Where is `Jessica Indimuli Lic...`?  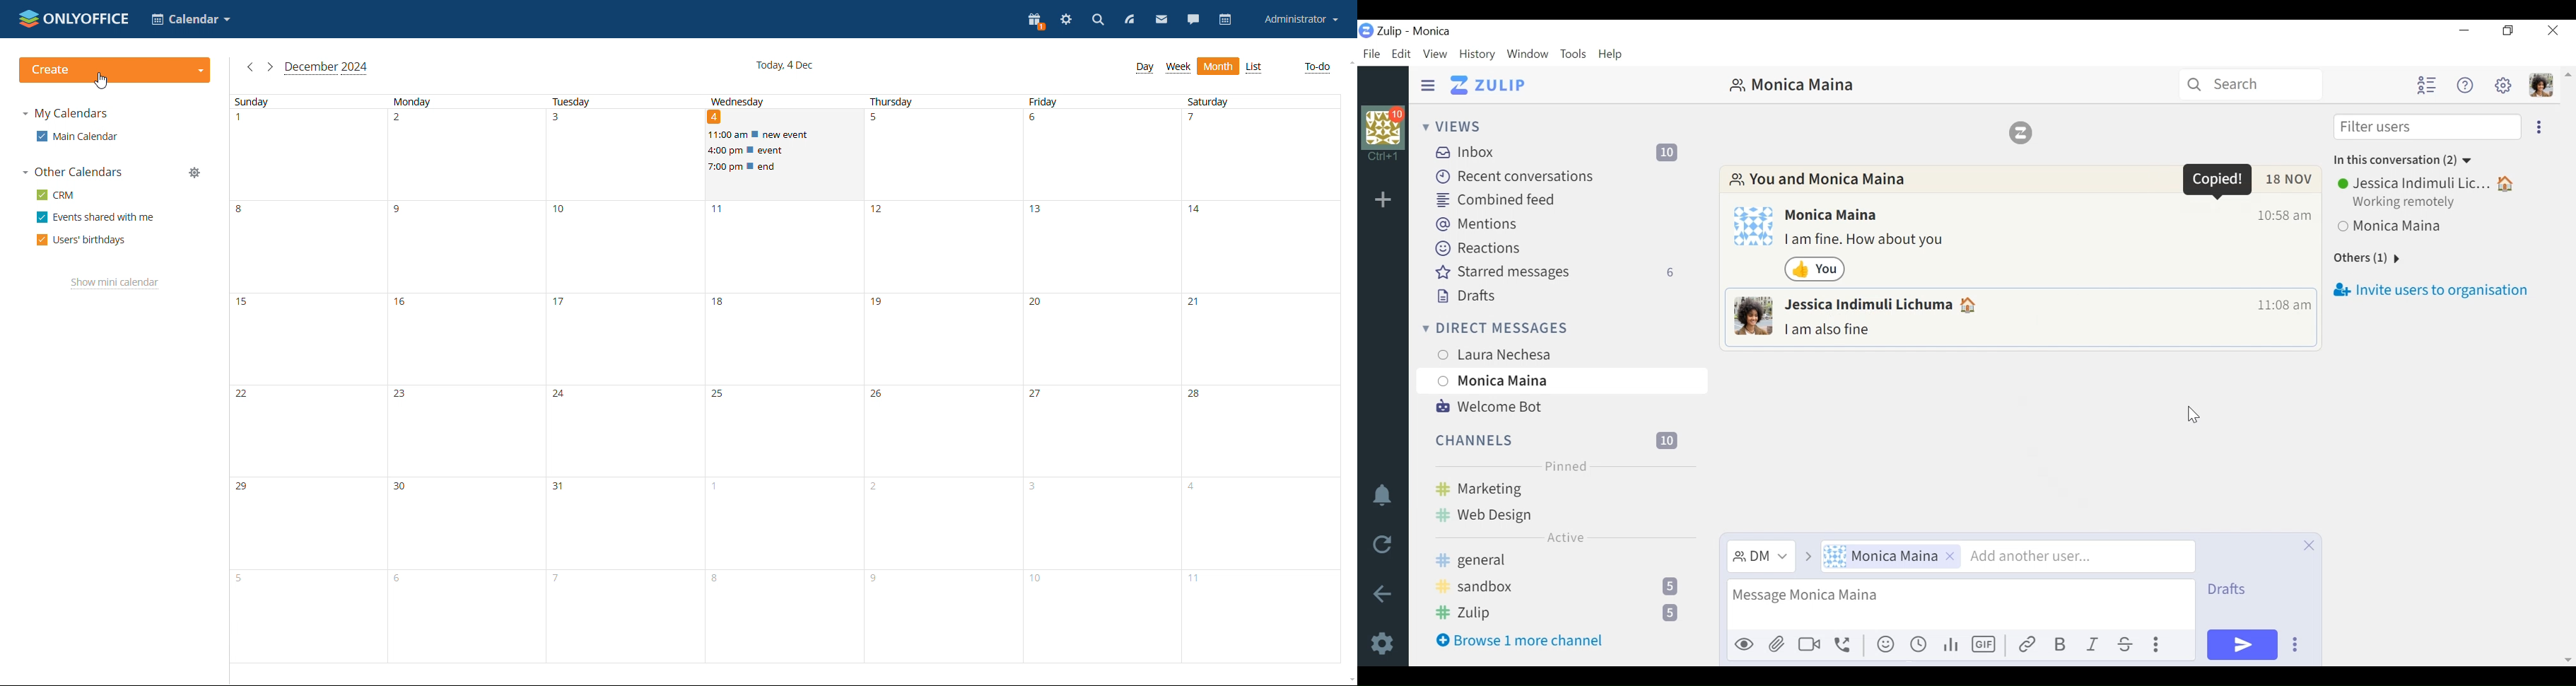 Jessica Indimuli Lic... is located at coordinates (2427, 184).